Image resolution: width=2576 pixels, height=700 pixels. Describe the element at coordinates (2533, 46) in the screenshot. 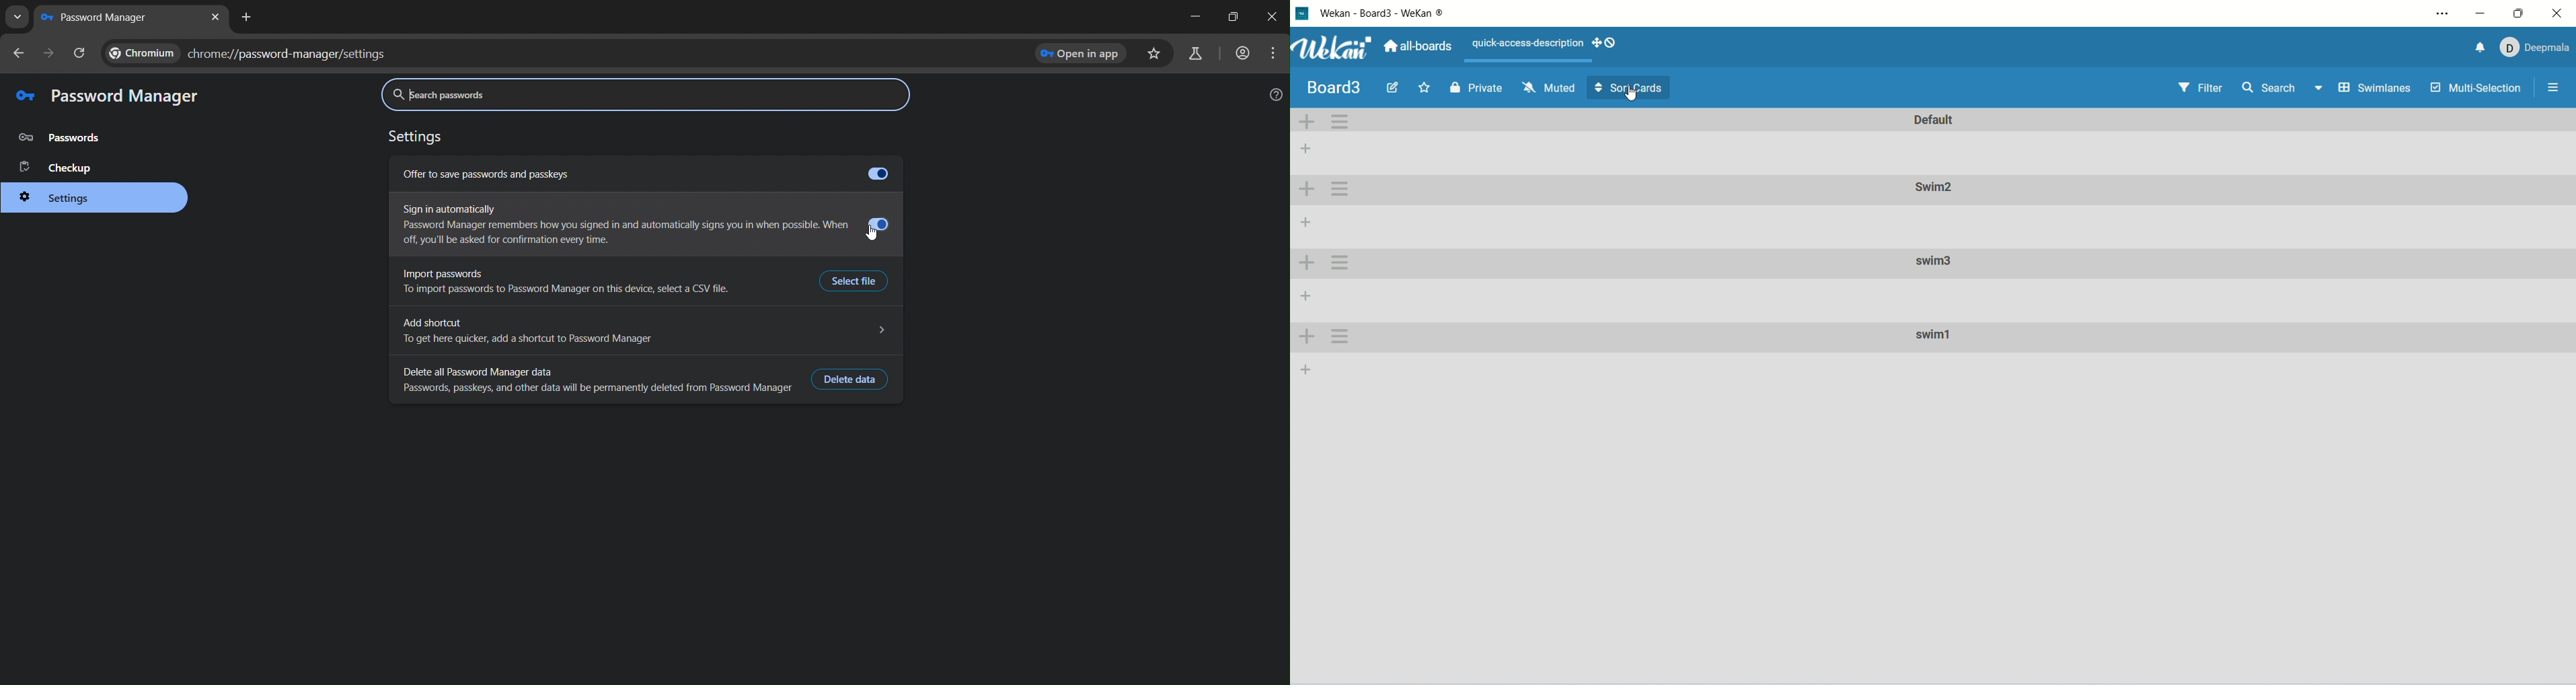

I see `account` at that location.